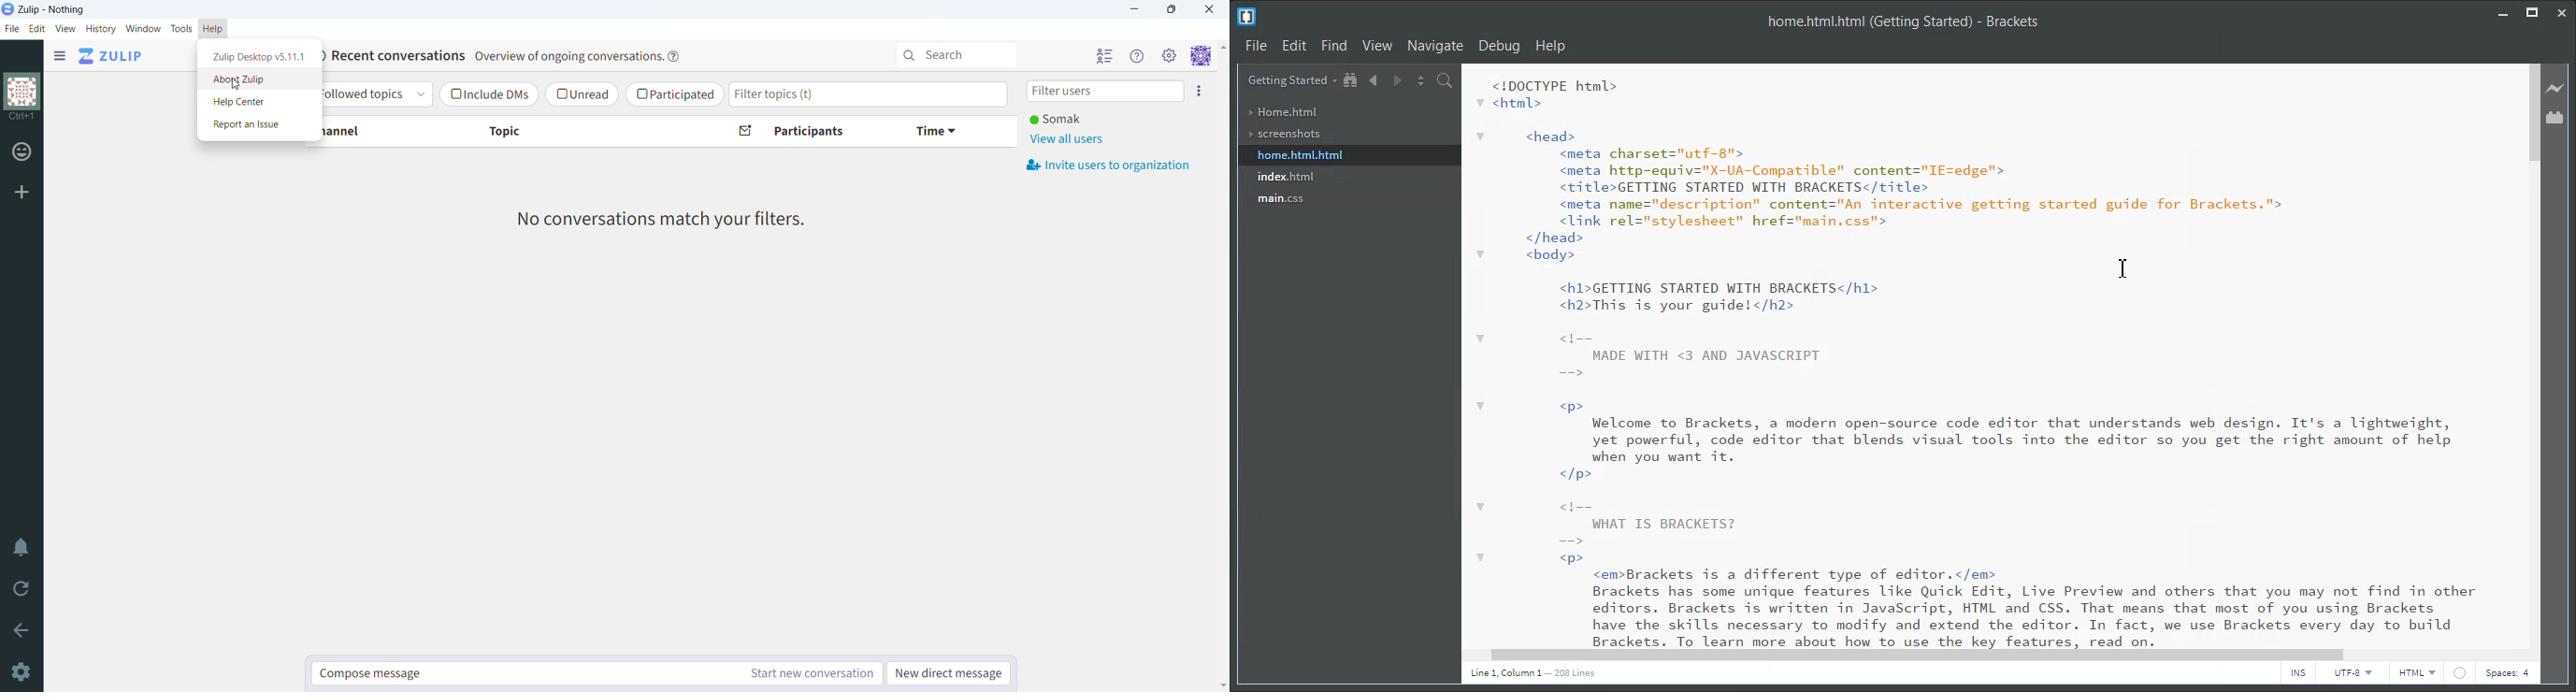 The height and width of the screenshot is (700, 2576). I want to click on minimize, so click(1133, 10).